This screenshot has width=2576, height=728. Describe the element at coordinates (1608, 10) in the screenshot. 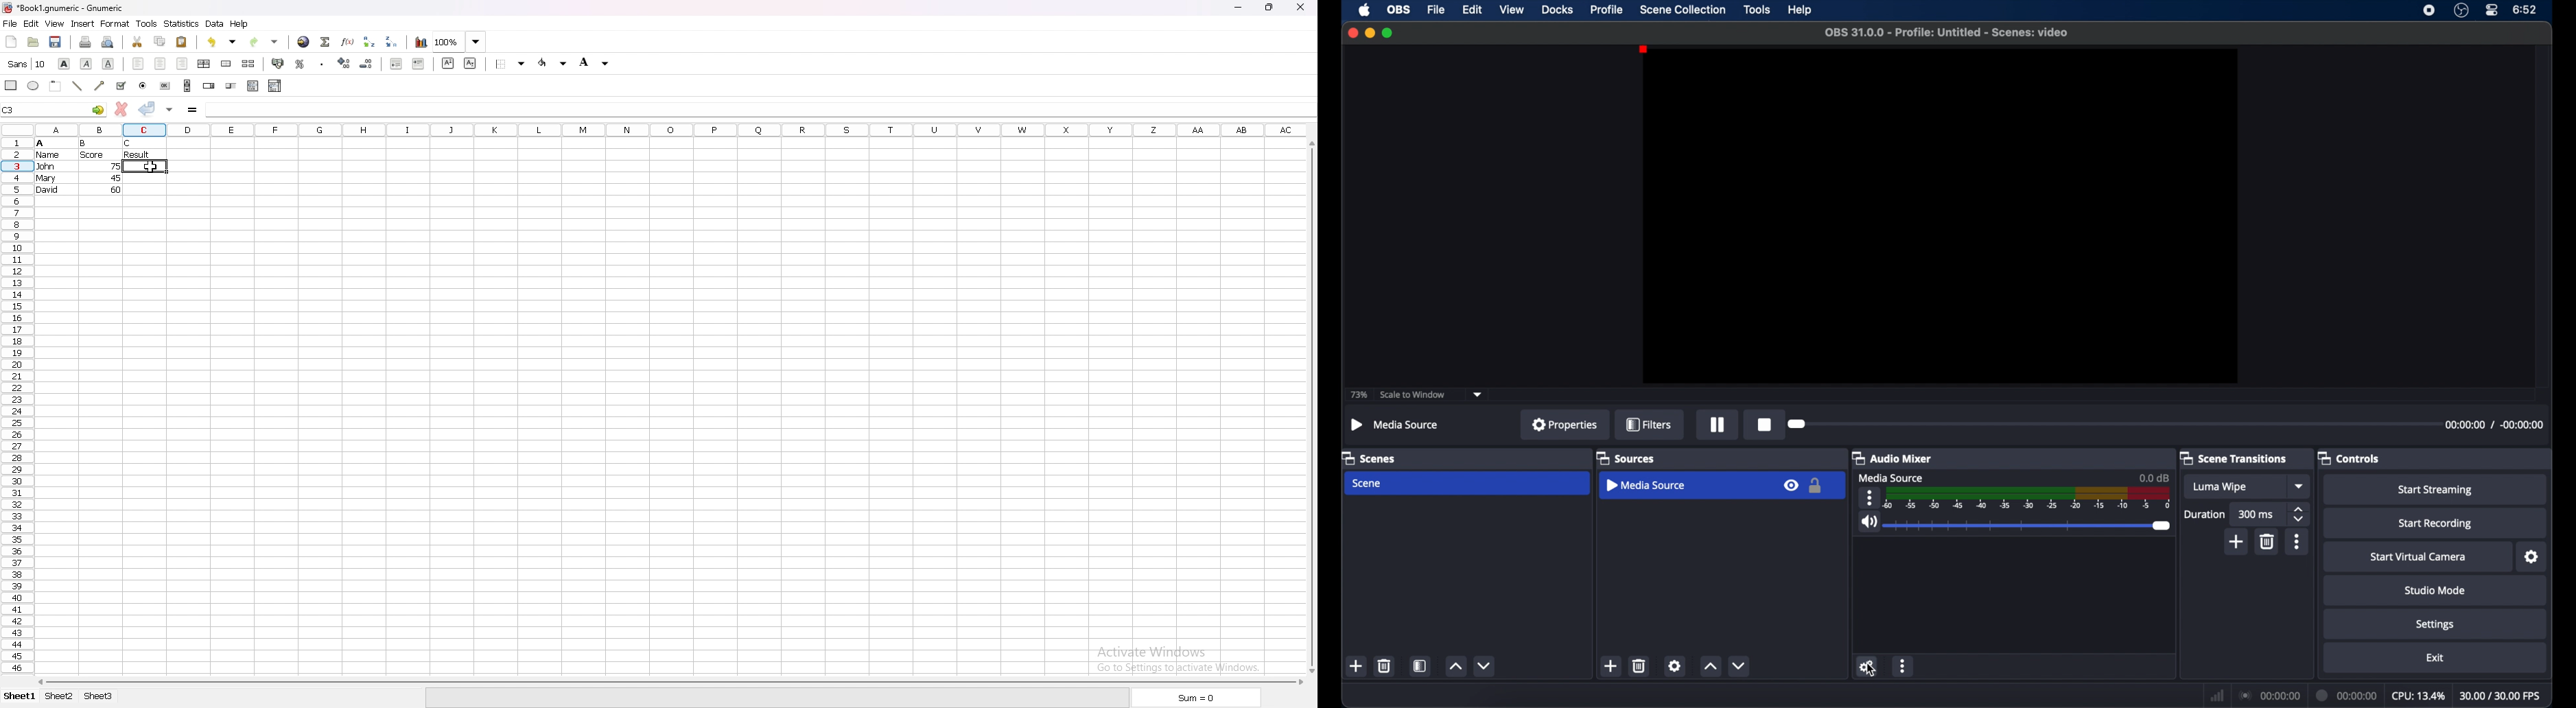

I see `profile` at that location.